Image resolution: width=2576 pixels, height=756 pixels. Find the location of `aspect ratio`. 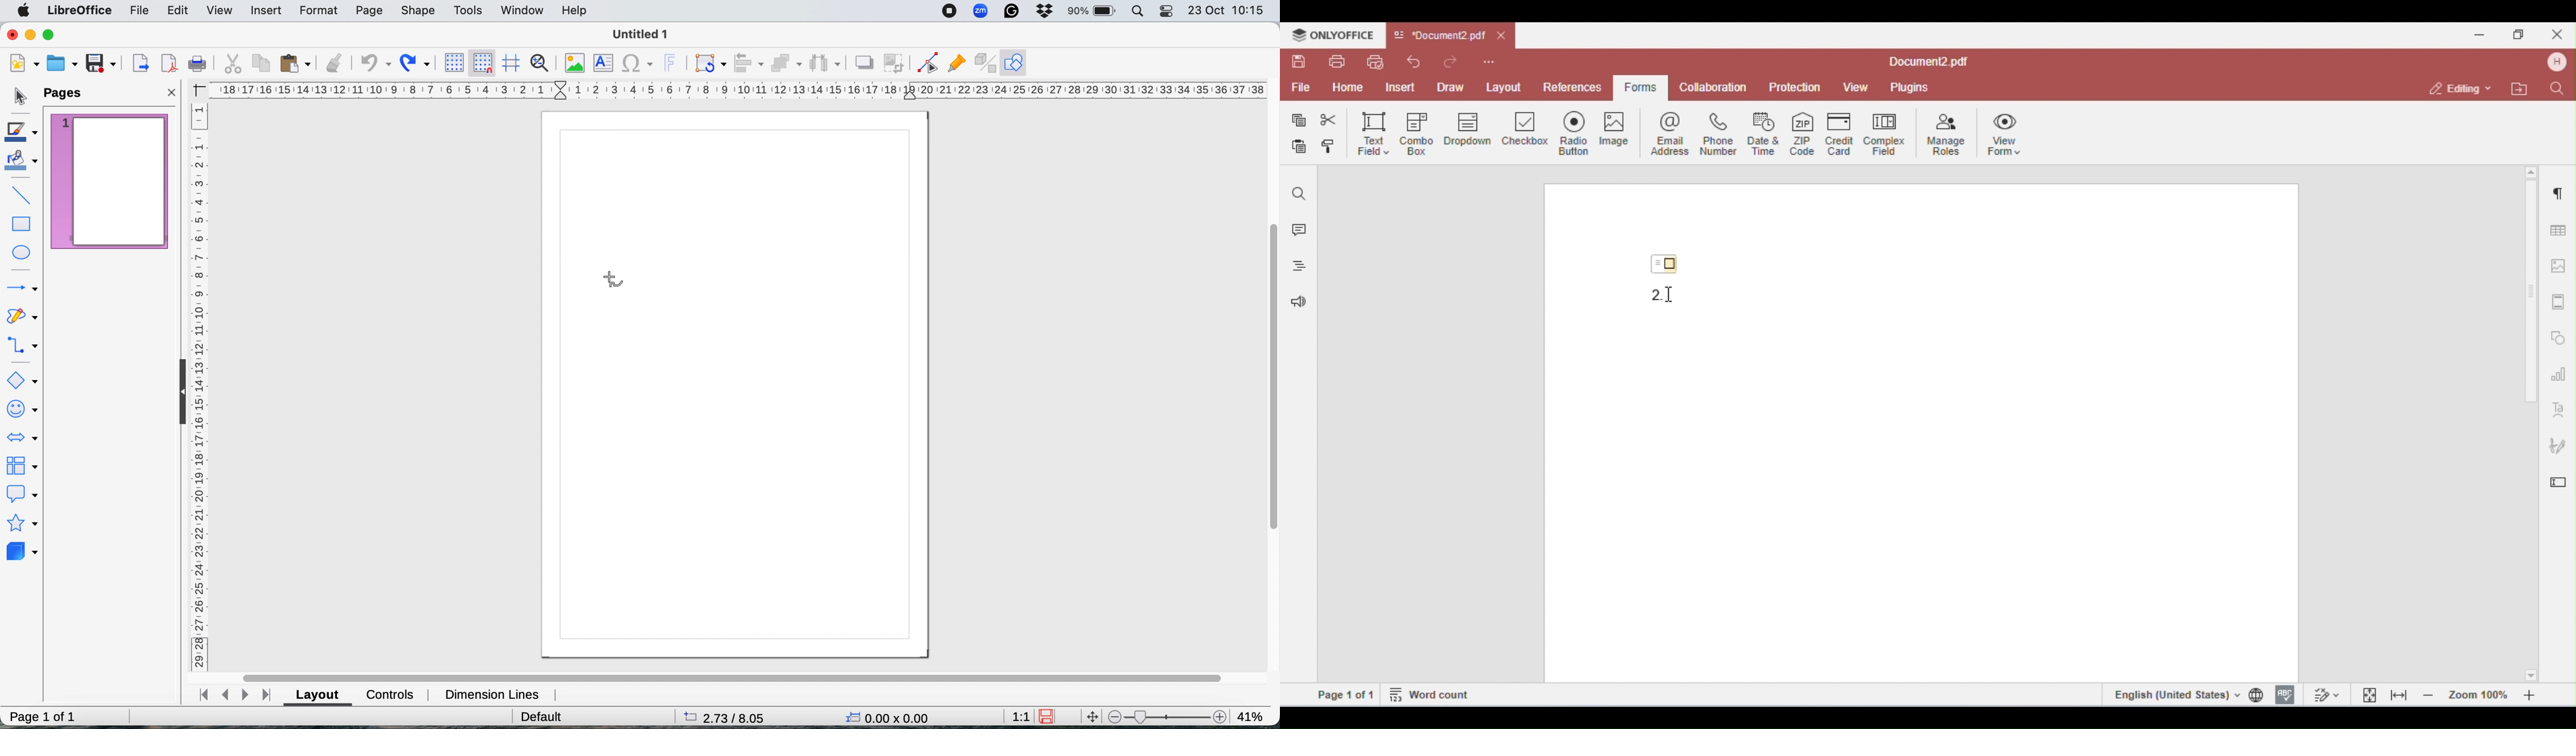

aspect ratio is located at coordinates (1018, 716).